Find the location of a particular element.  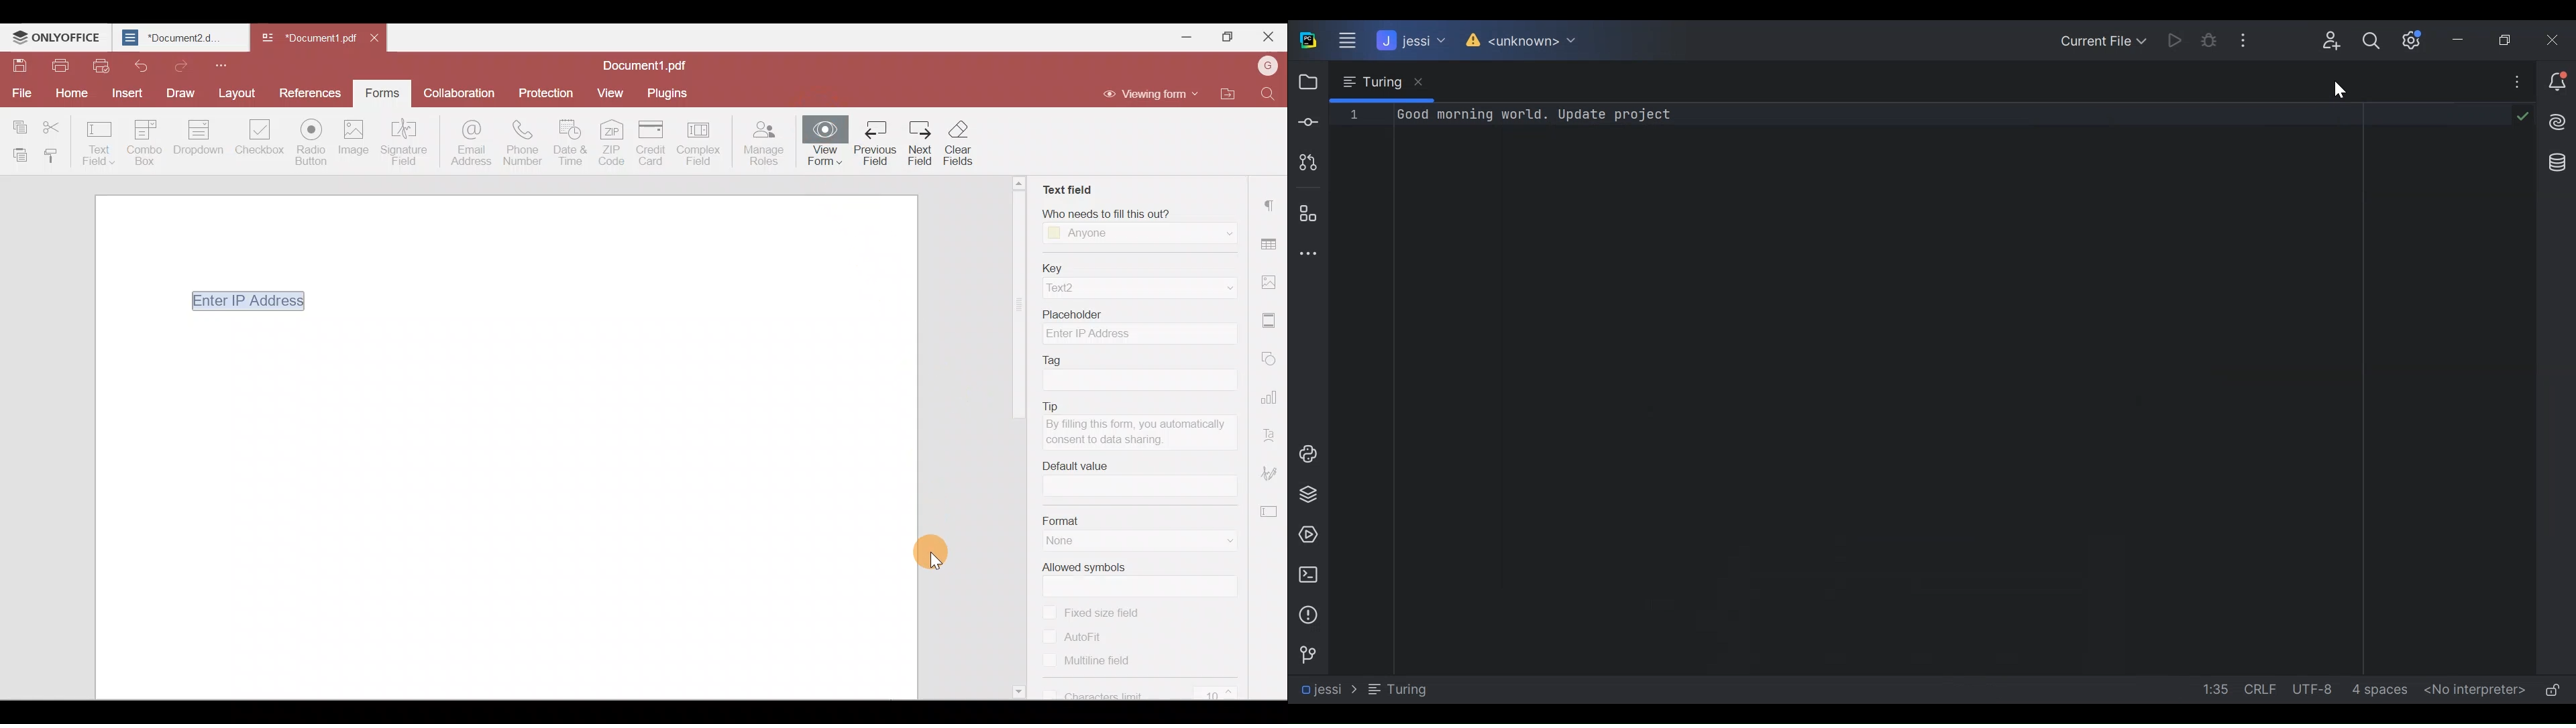

By filling this form, you automatically consent to data sharing is located at coordinates (1140, 434).